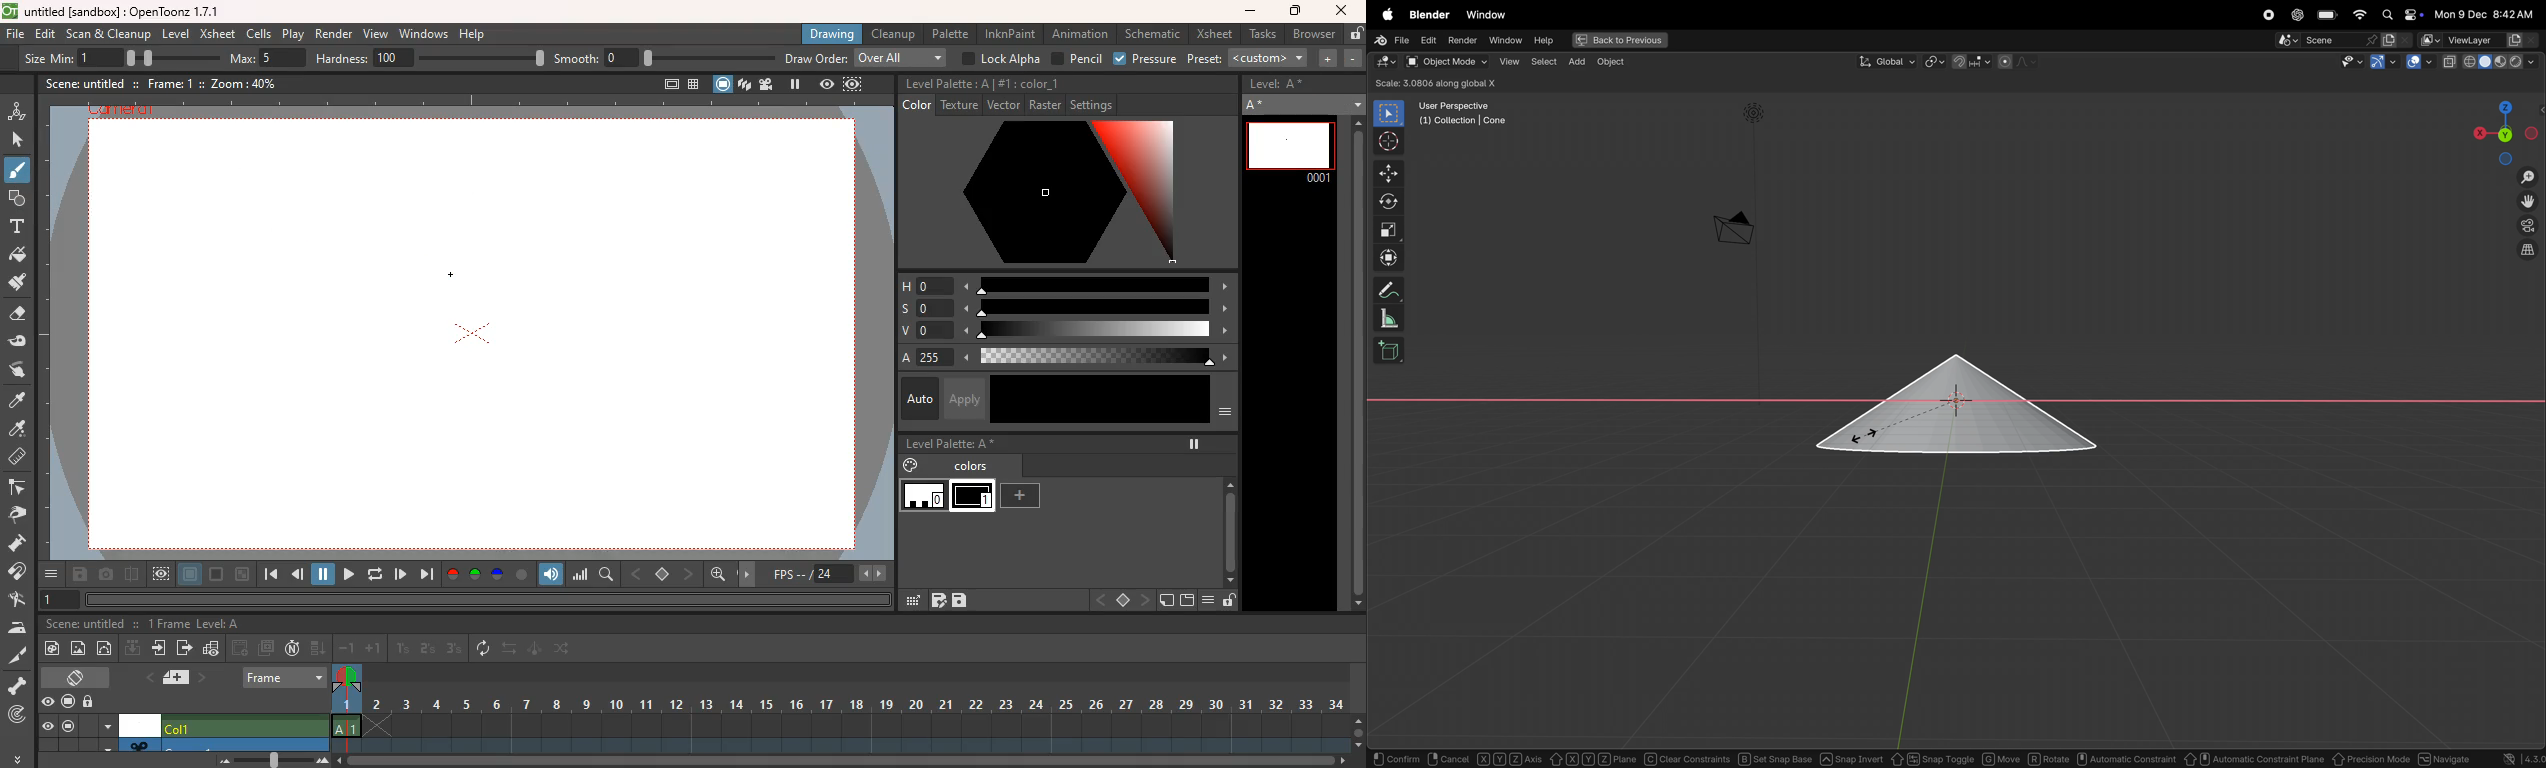 The height and width of the screenshot is (784, 2548). I want to click on forward, so click(184, 650).